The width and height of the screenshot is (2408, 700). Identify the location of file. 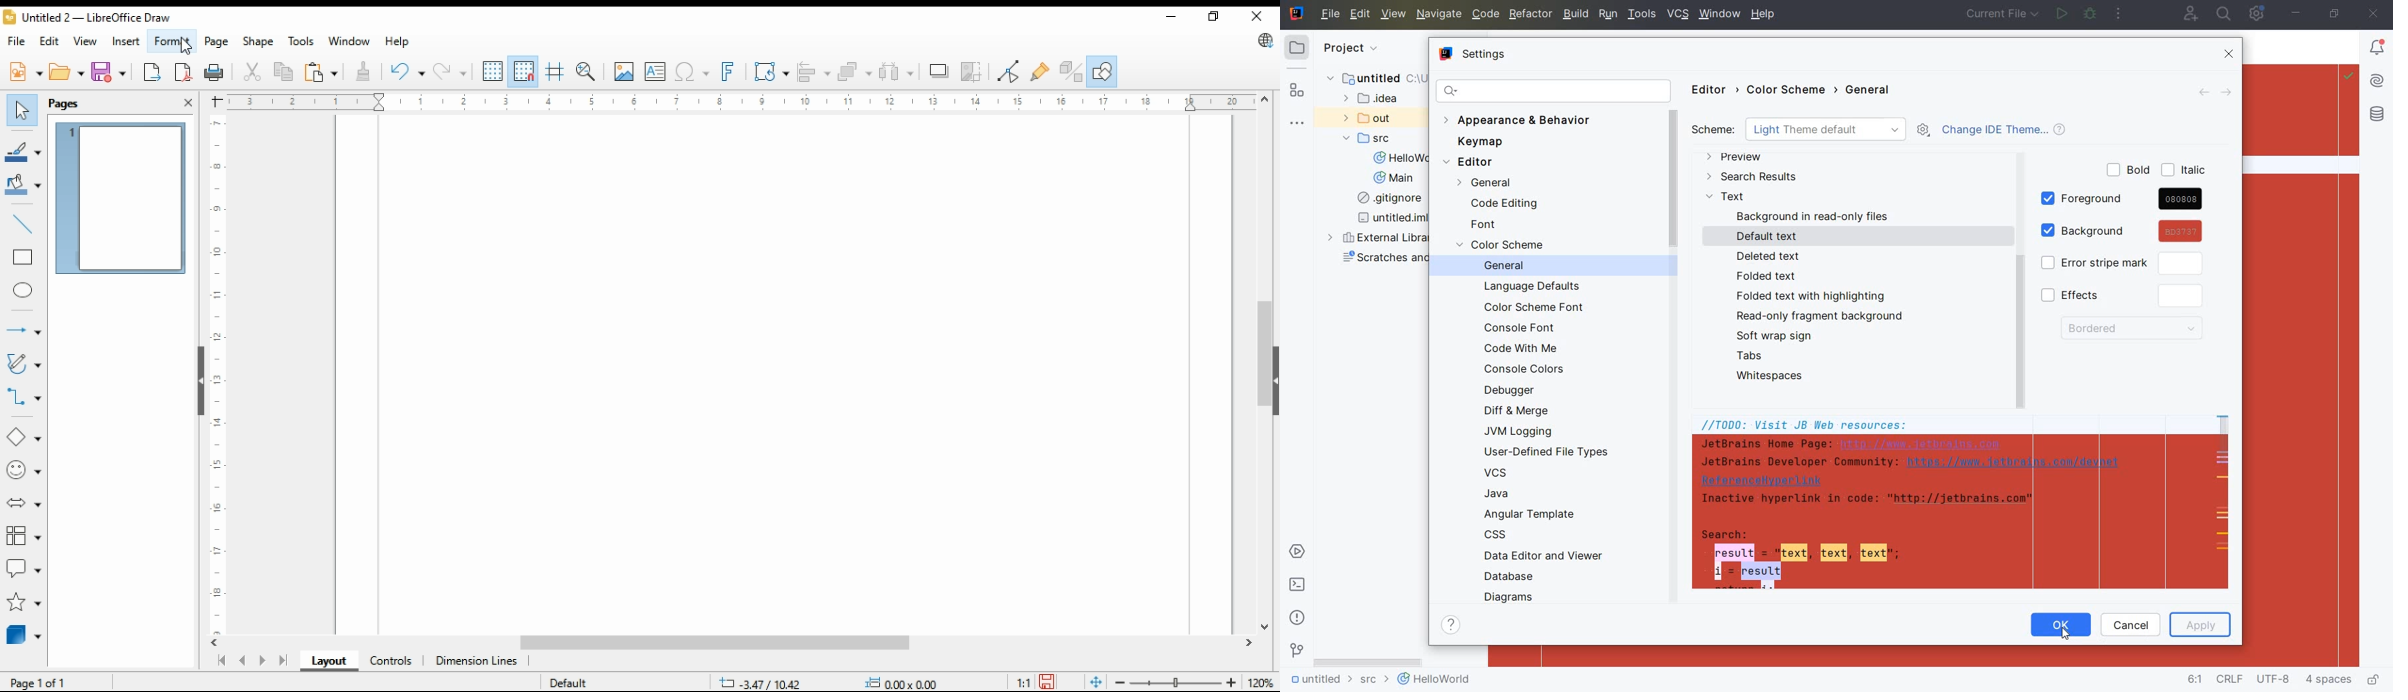
(18, 40).